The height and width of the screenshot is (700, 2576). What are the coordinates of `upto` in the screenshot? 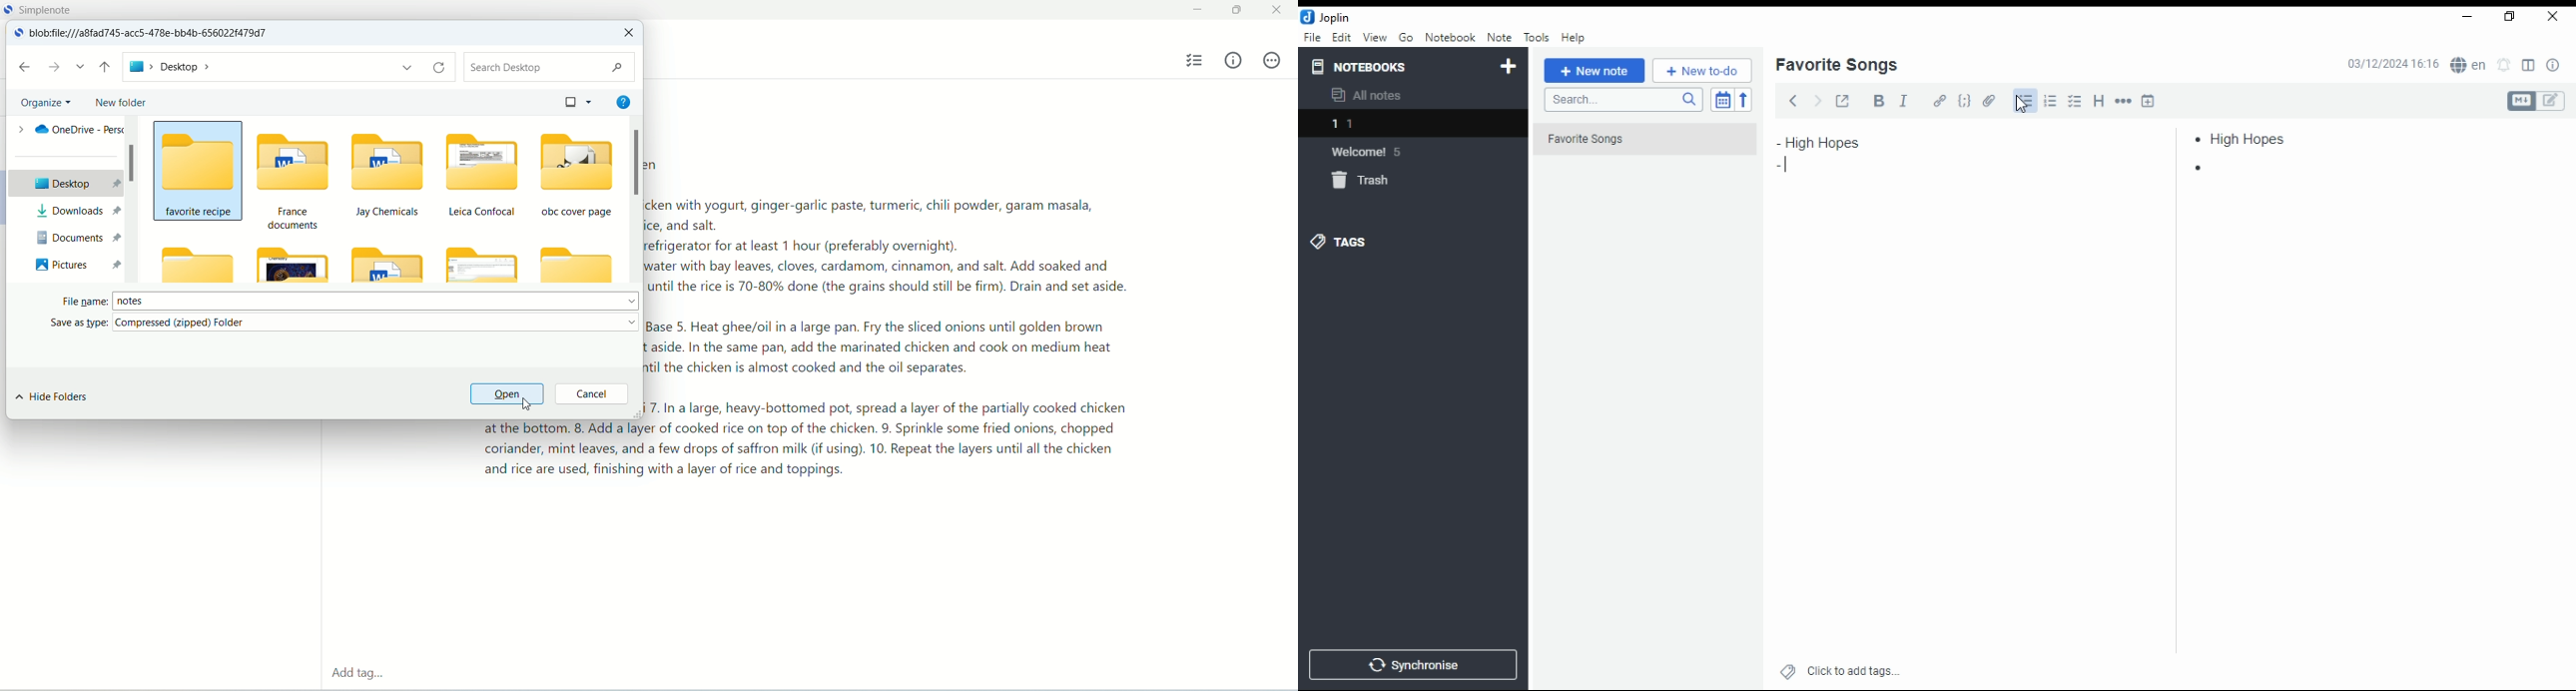 It's located at (107, 68).